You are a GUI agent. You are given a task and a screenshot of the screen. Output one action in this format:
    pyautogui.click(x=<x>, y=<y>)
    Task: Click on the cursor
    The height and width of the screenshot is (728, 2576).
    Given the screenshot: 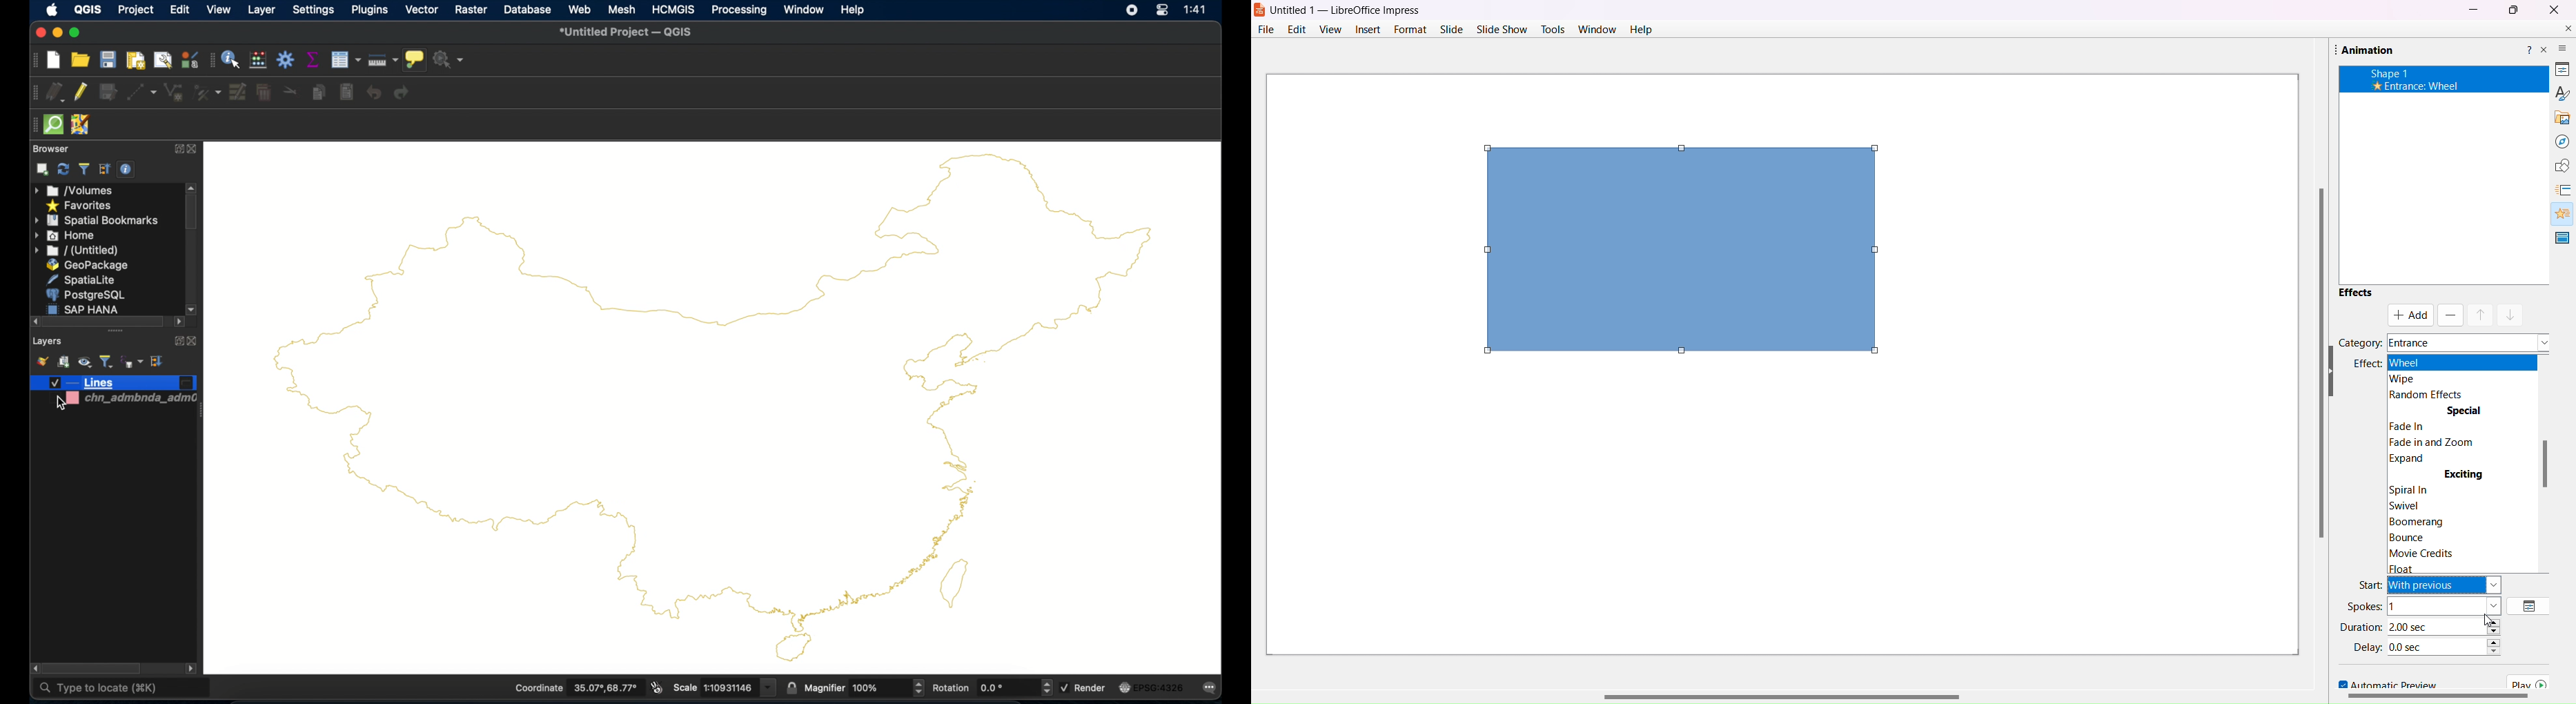 What is the action you would take?
    pyautogui.click(x=58, y=403)
    